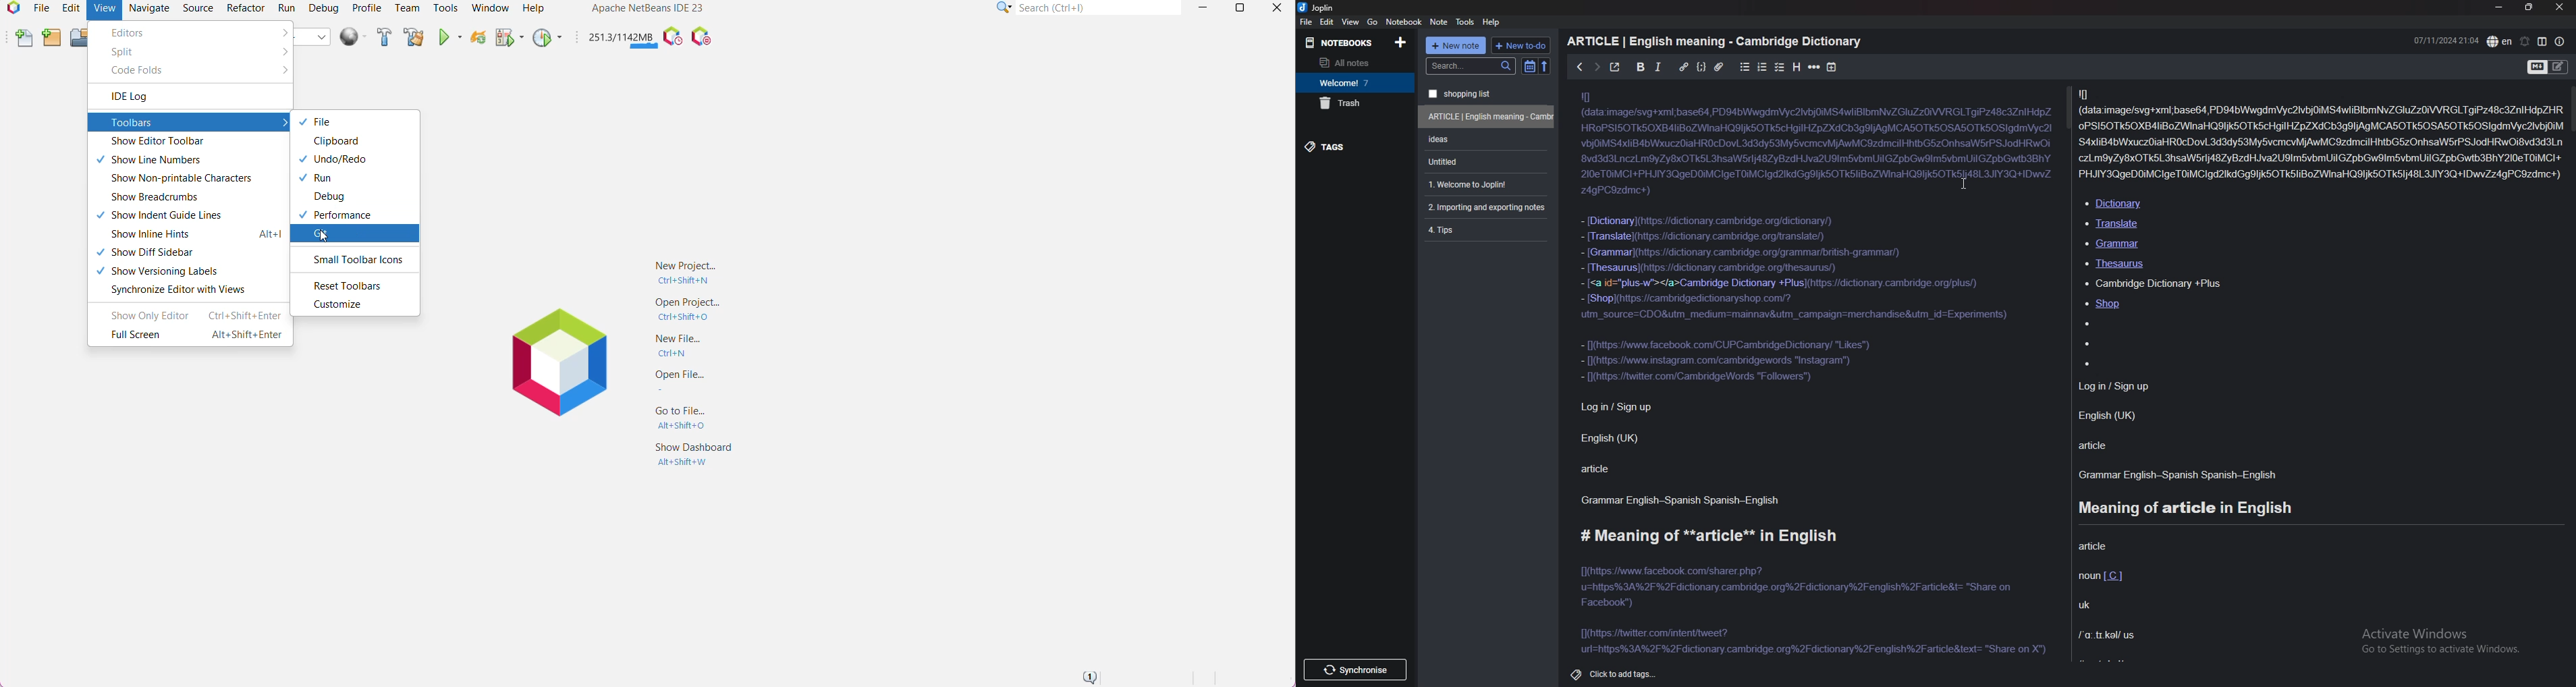 The image size is (2576, 700). I want to click on note, so click(1487, 161).